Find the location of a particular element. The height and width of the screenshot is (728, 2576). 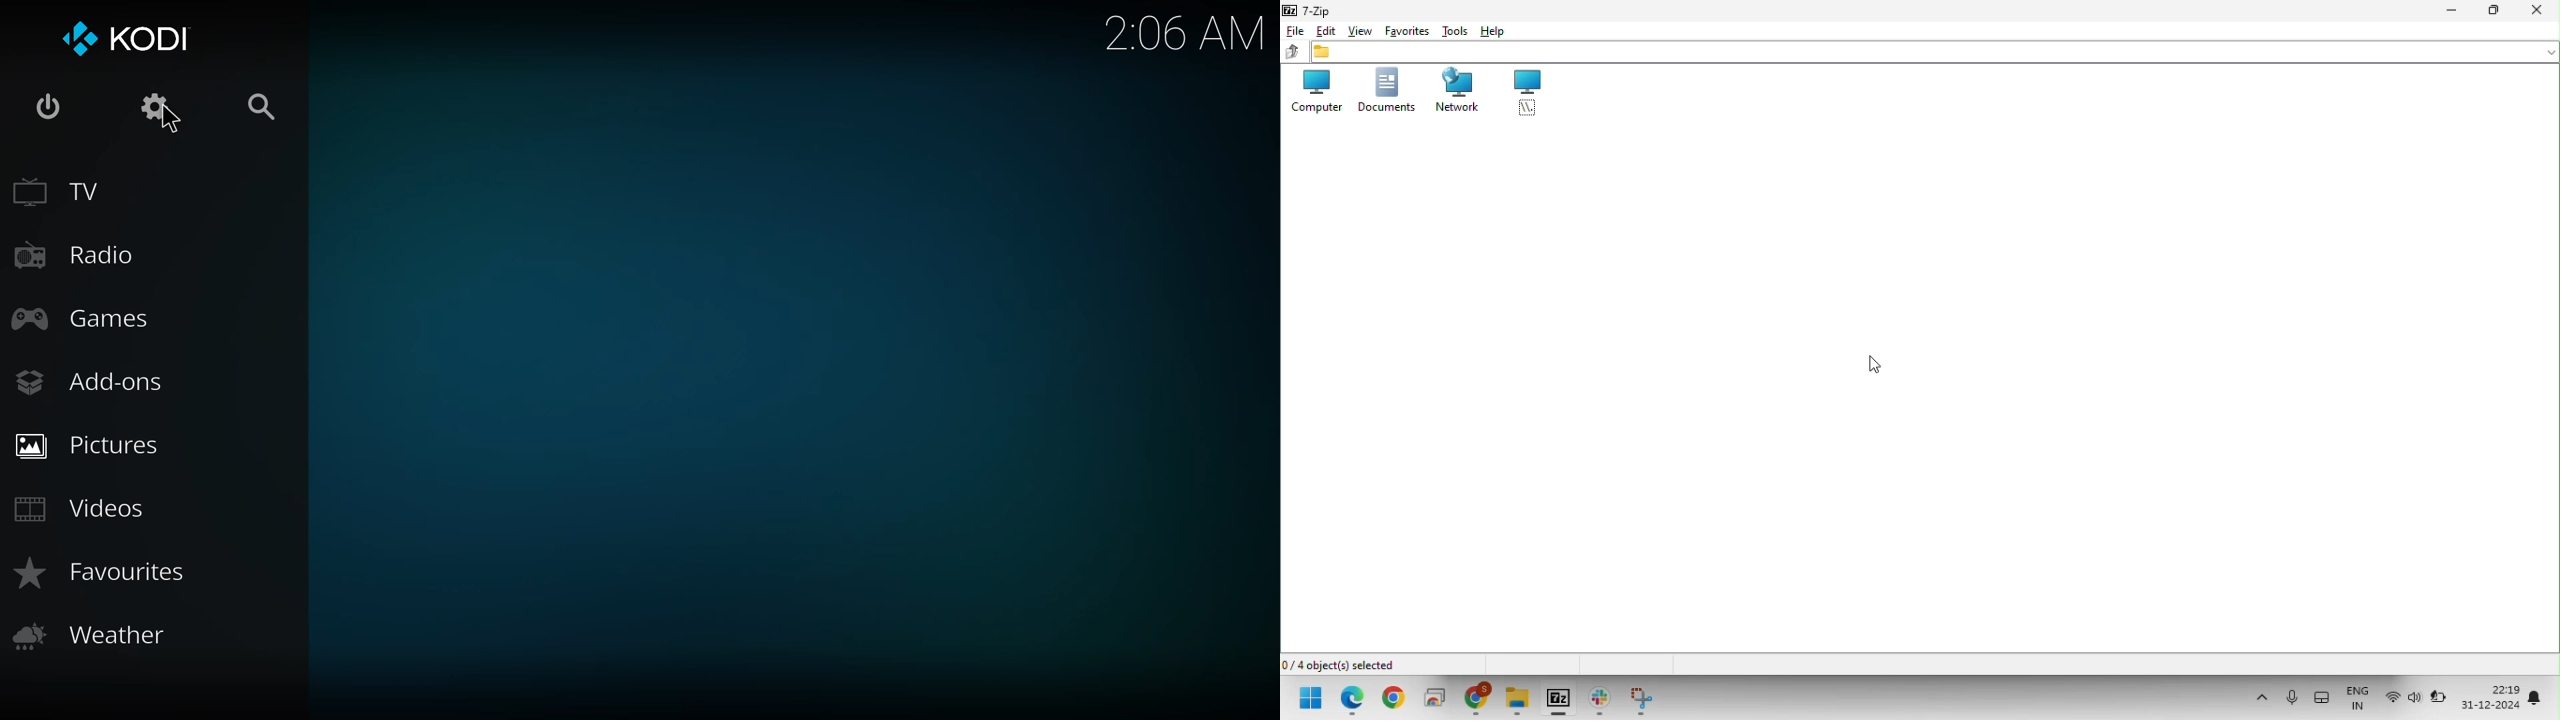

File is located at coordinates (1293, 31).